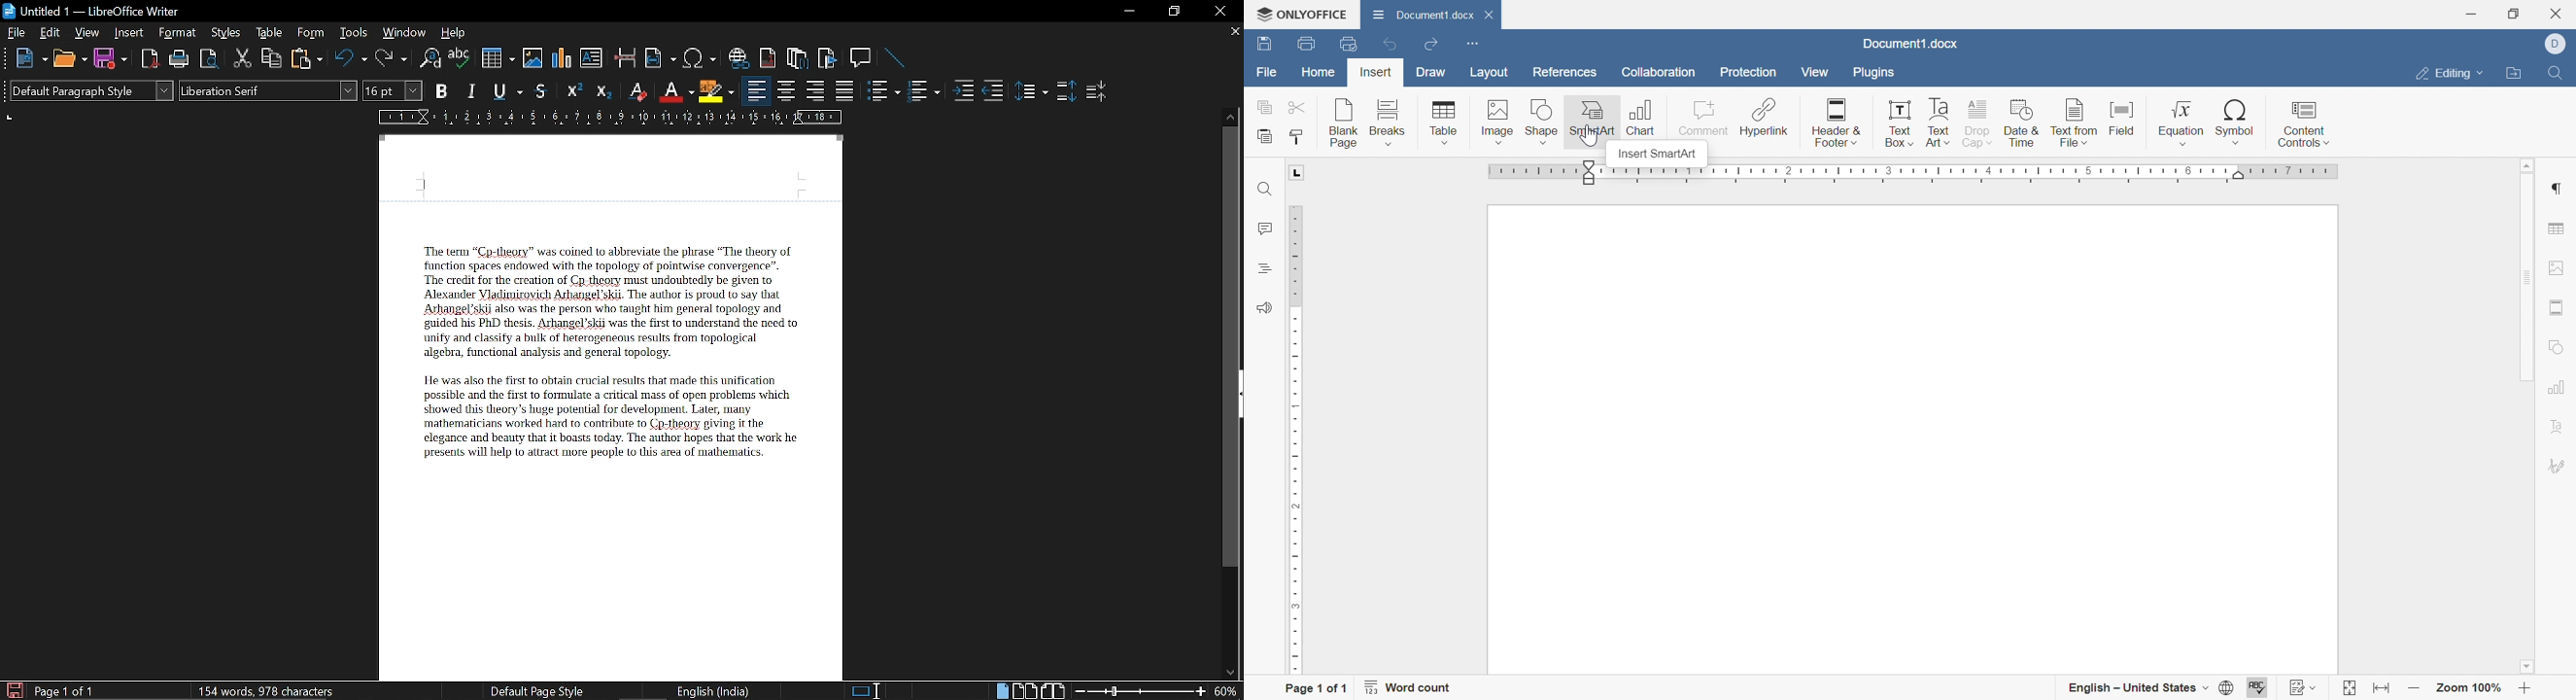  Describe the element at coordinates (2558, 429) in the screenshot. I see `Text art settings` at that location.